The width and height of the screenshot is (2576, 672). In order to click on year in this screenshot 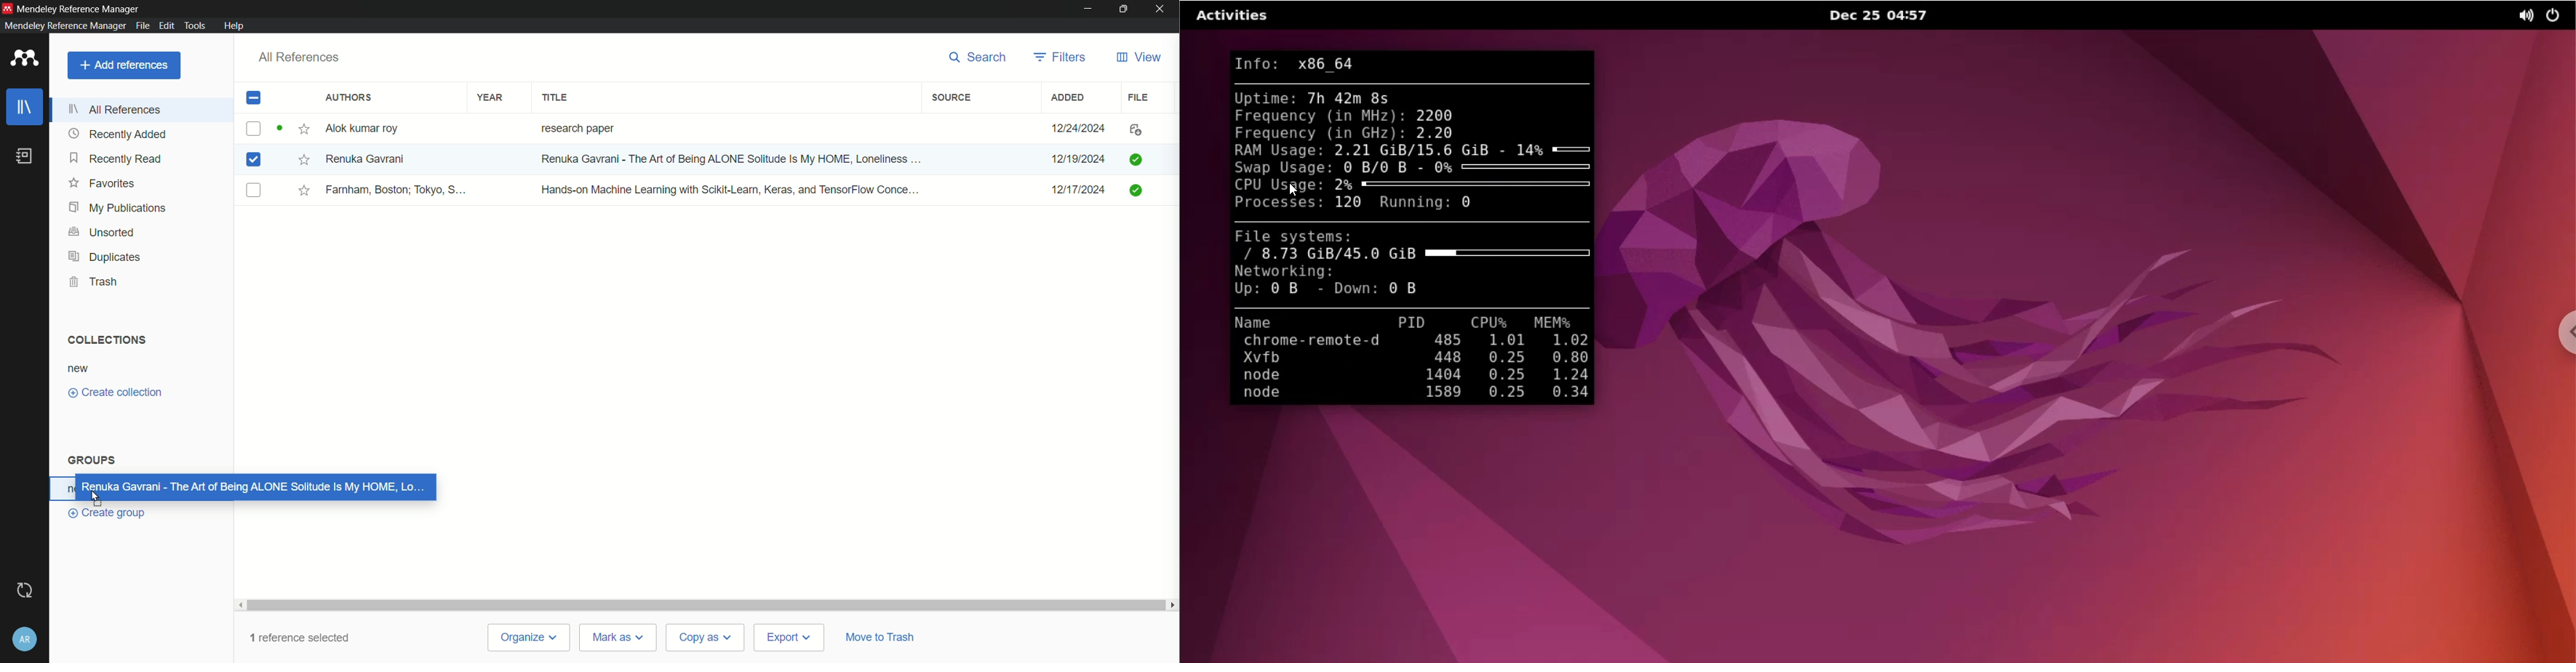, I will do `click(490, 97)`.